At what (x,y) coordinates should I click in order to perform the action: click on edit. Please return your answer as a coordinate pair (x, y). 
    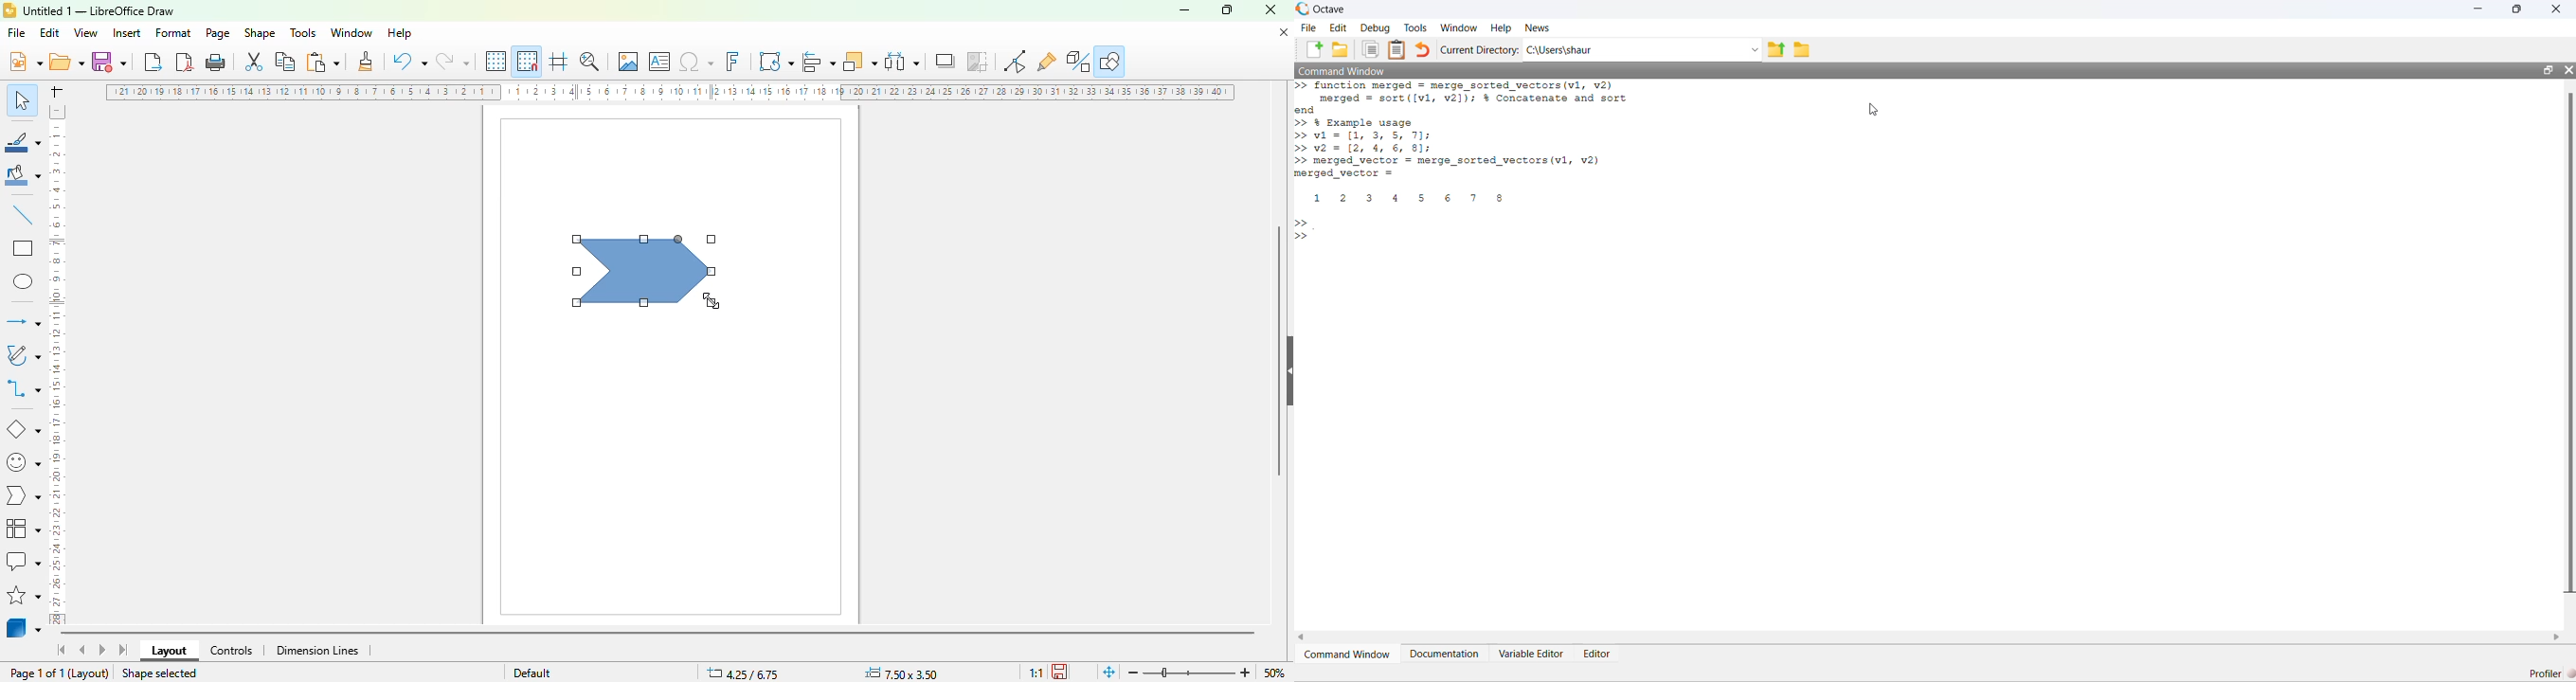
    Looking at the image, I should click on (49, 33).